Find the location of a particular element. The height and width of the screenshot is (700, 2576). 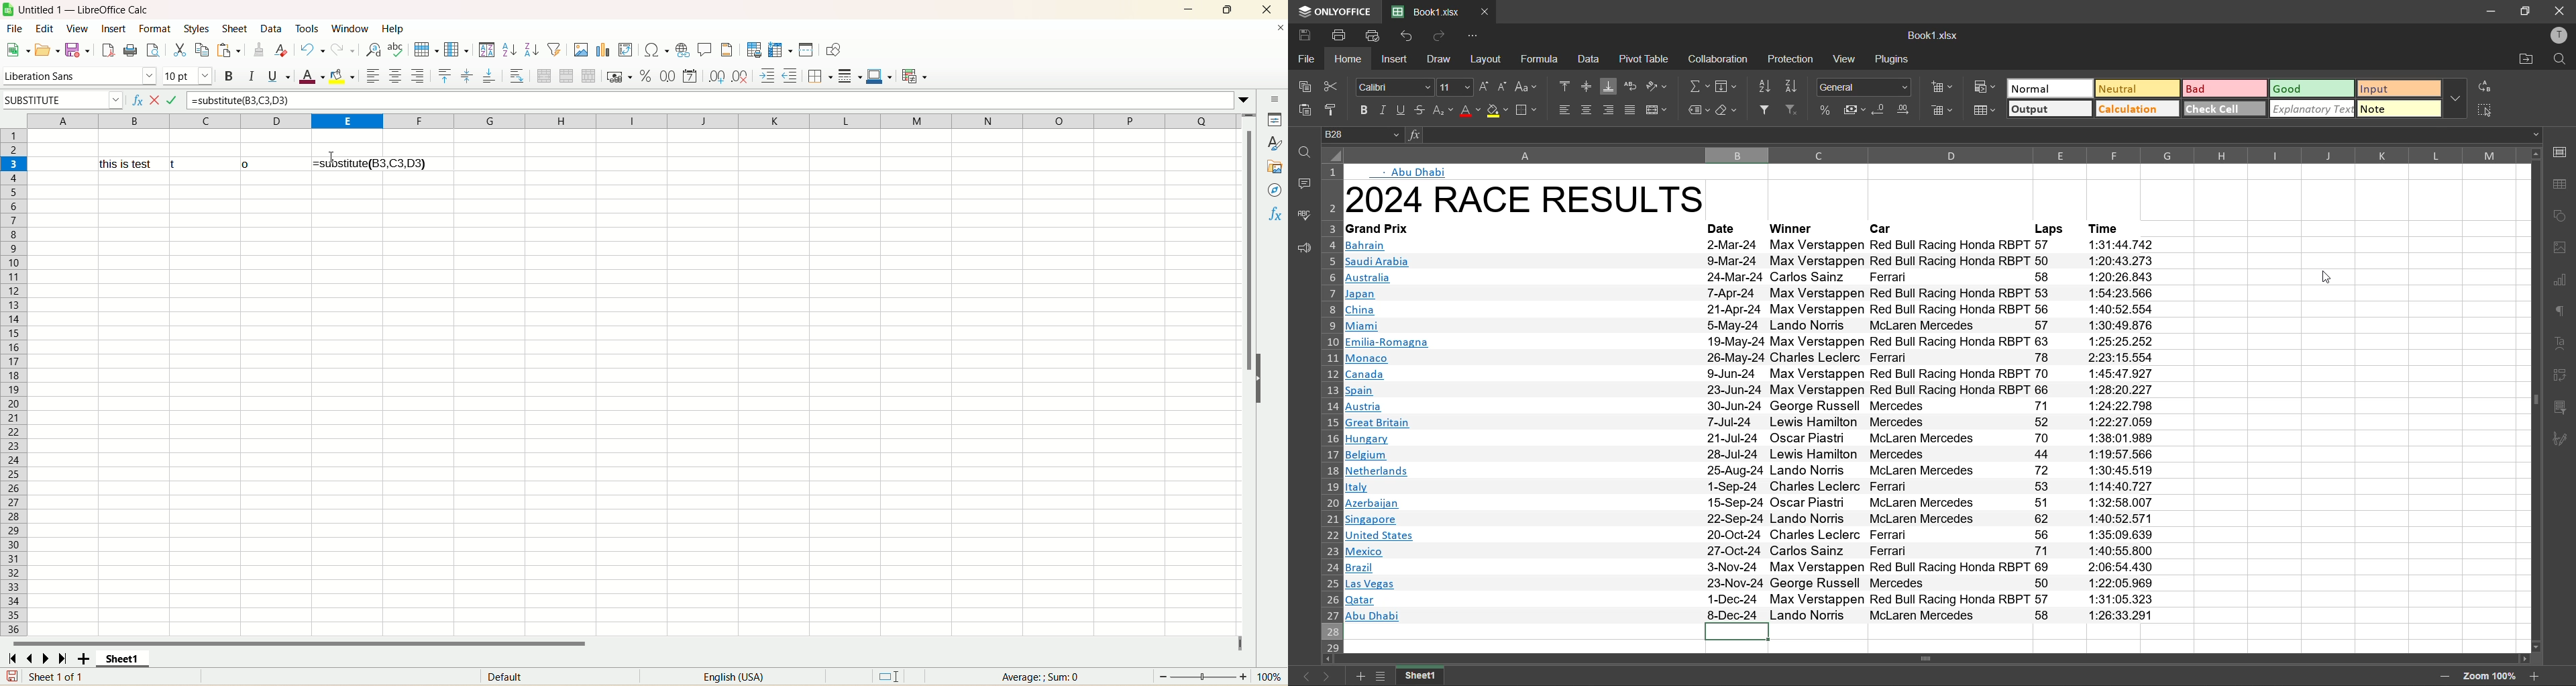

move right is located at coordinates (2526, 660).